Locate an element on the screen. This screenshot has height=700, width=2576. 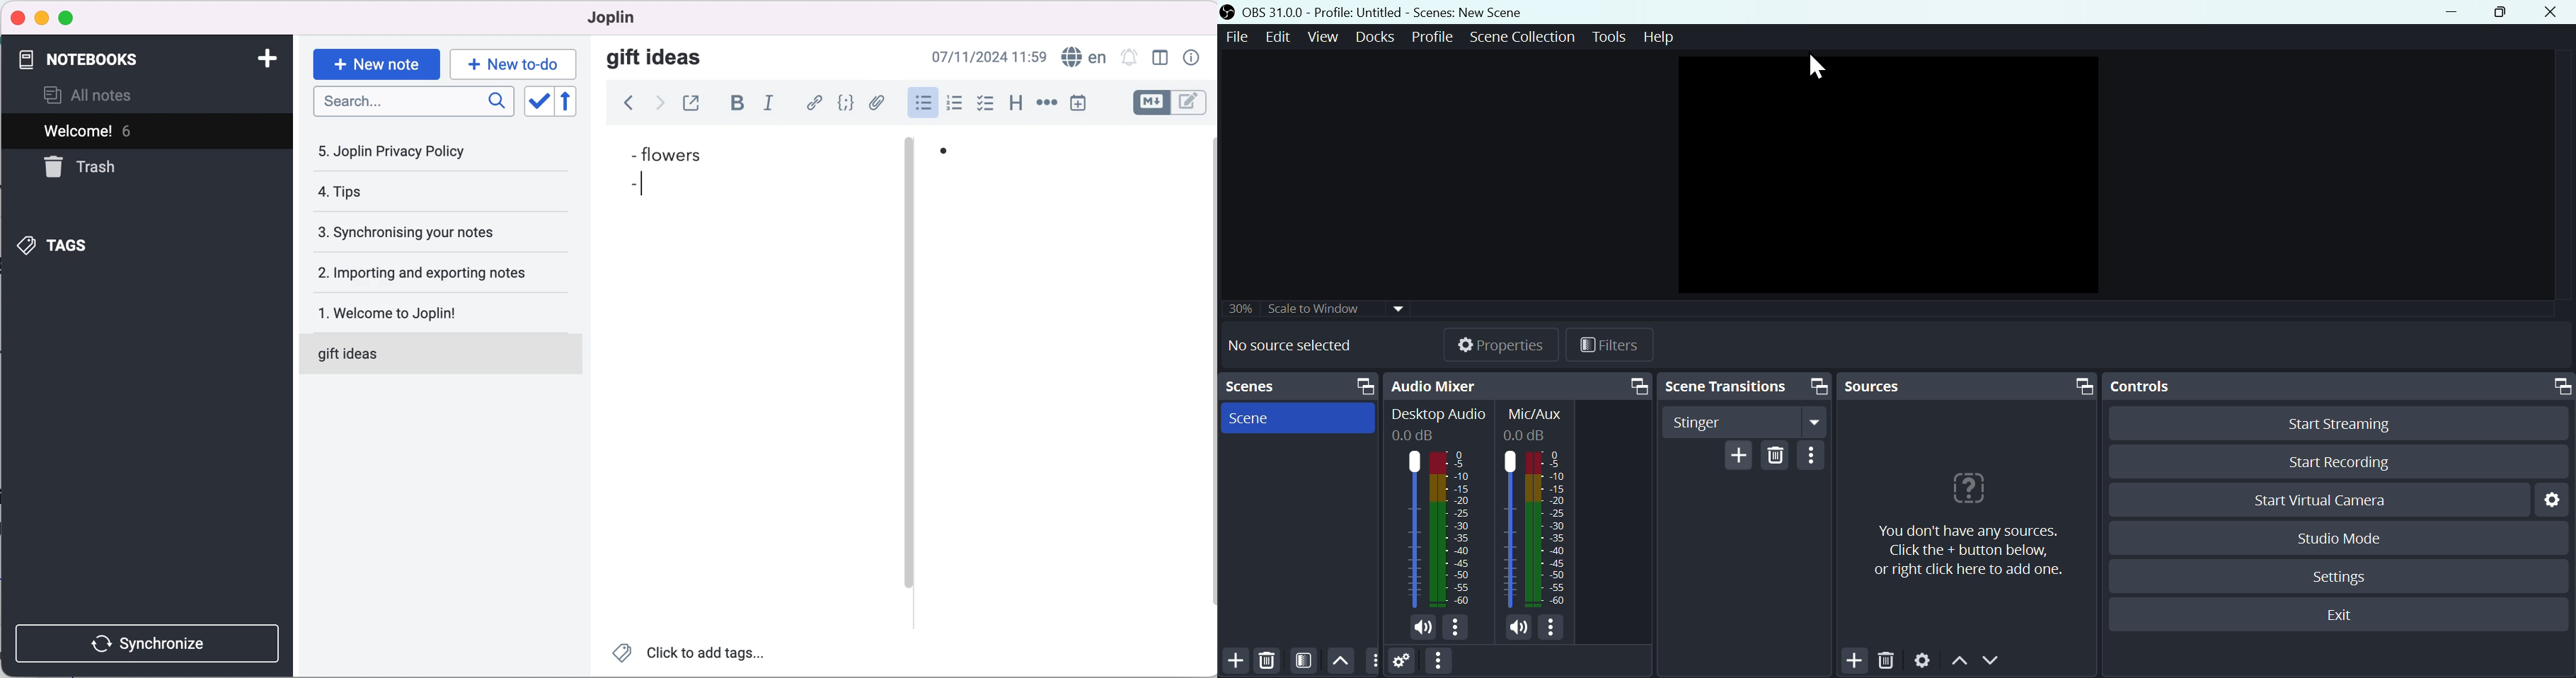
Up is located at coordinates (1341, 660).